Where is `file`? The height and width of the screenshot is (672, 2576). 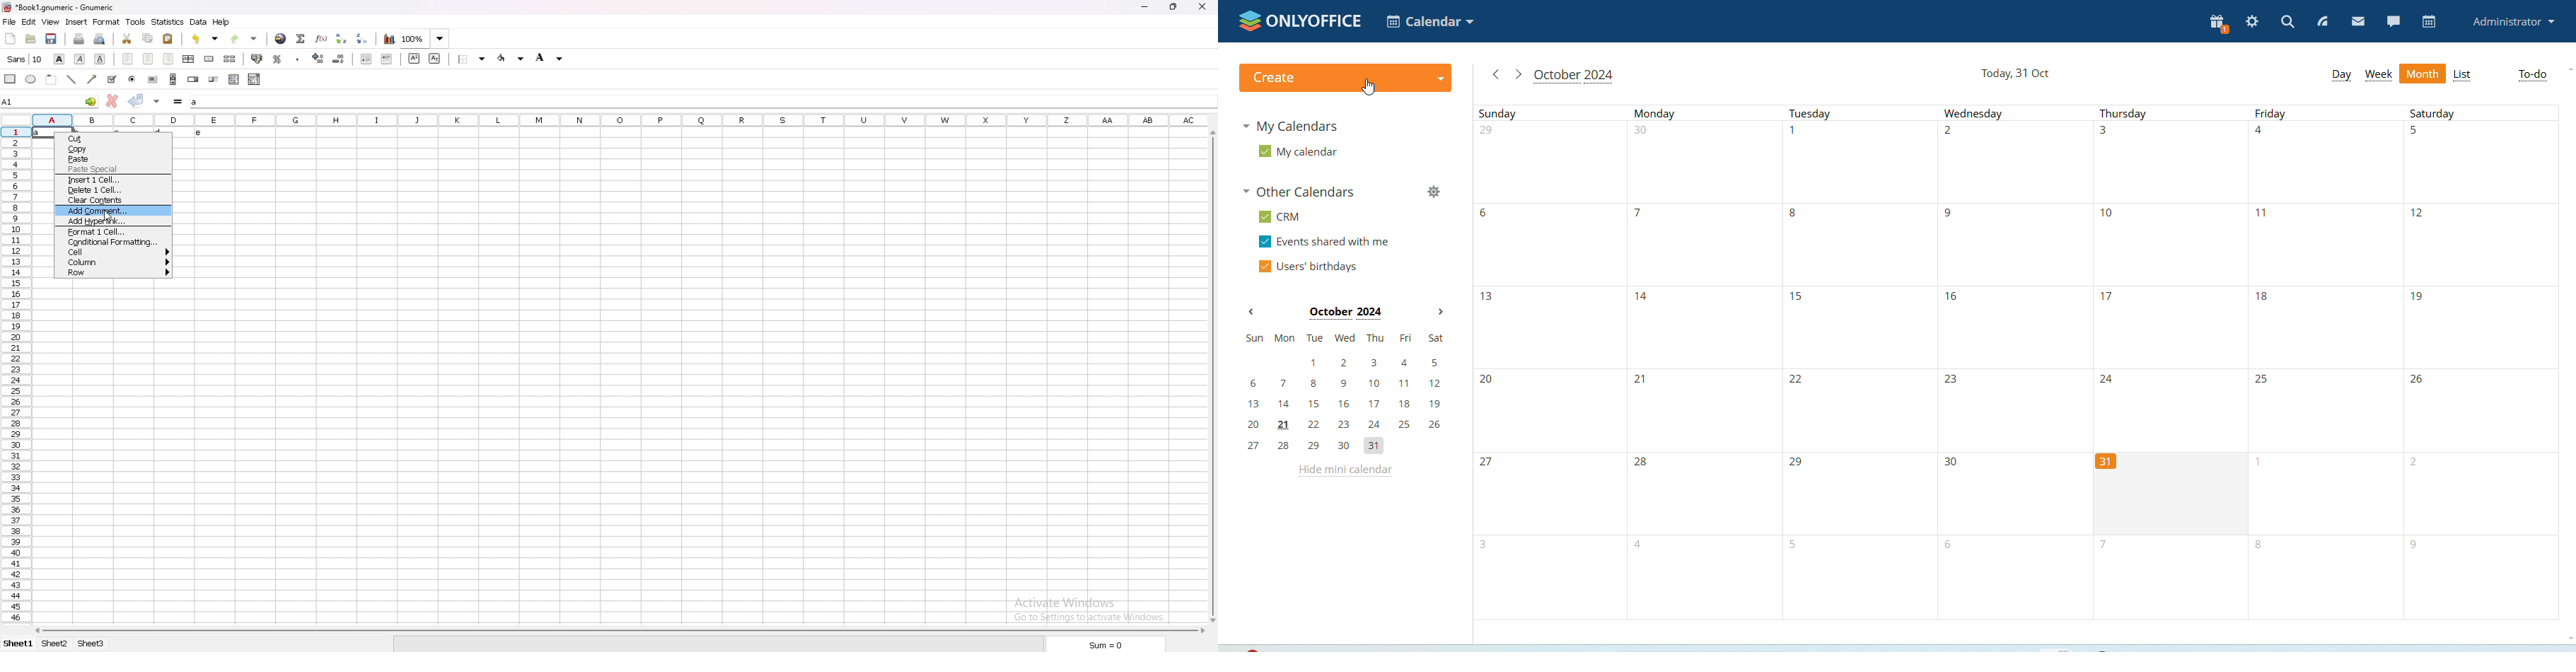
file is located at coordinates (10, 22).